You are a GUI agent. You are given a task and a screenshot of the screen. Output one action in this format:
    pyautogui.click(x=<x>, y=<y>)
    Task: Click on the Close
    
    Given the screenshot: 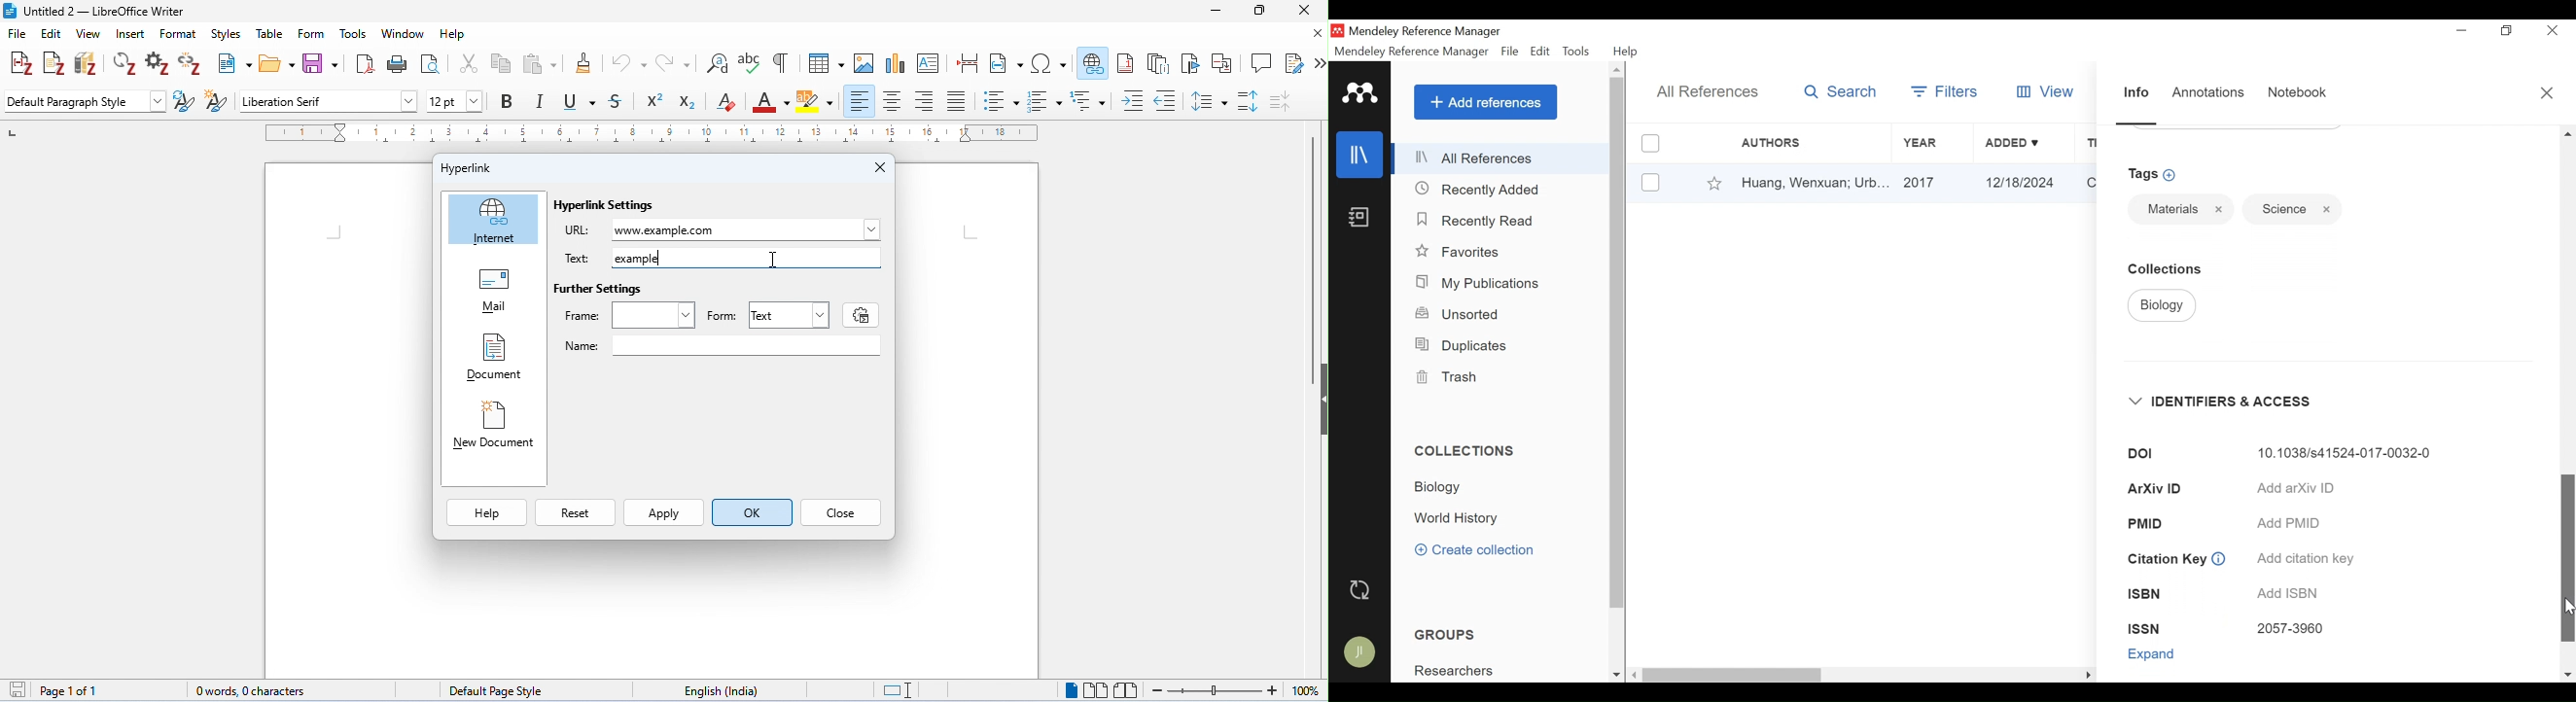 What is the action you would take?
    pyautogui.click(x=2546, y=92)
    